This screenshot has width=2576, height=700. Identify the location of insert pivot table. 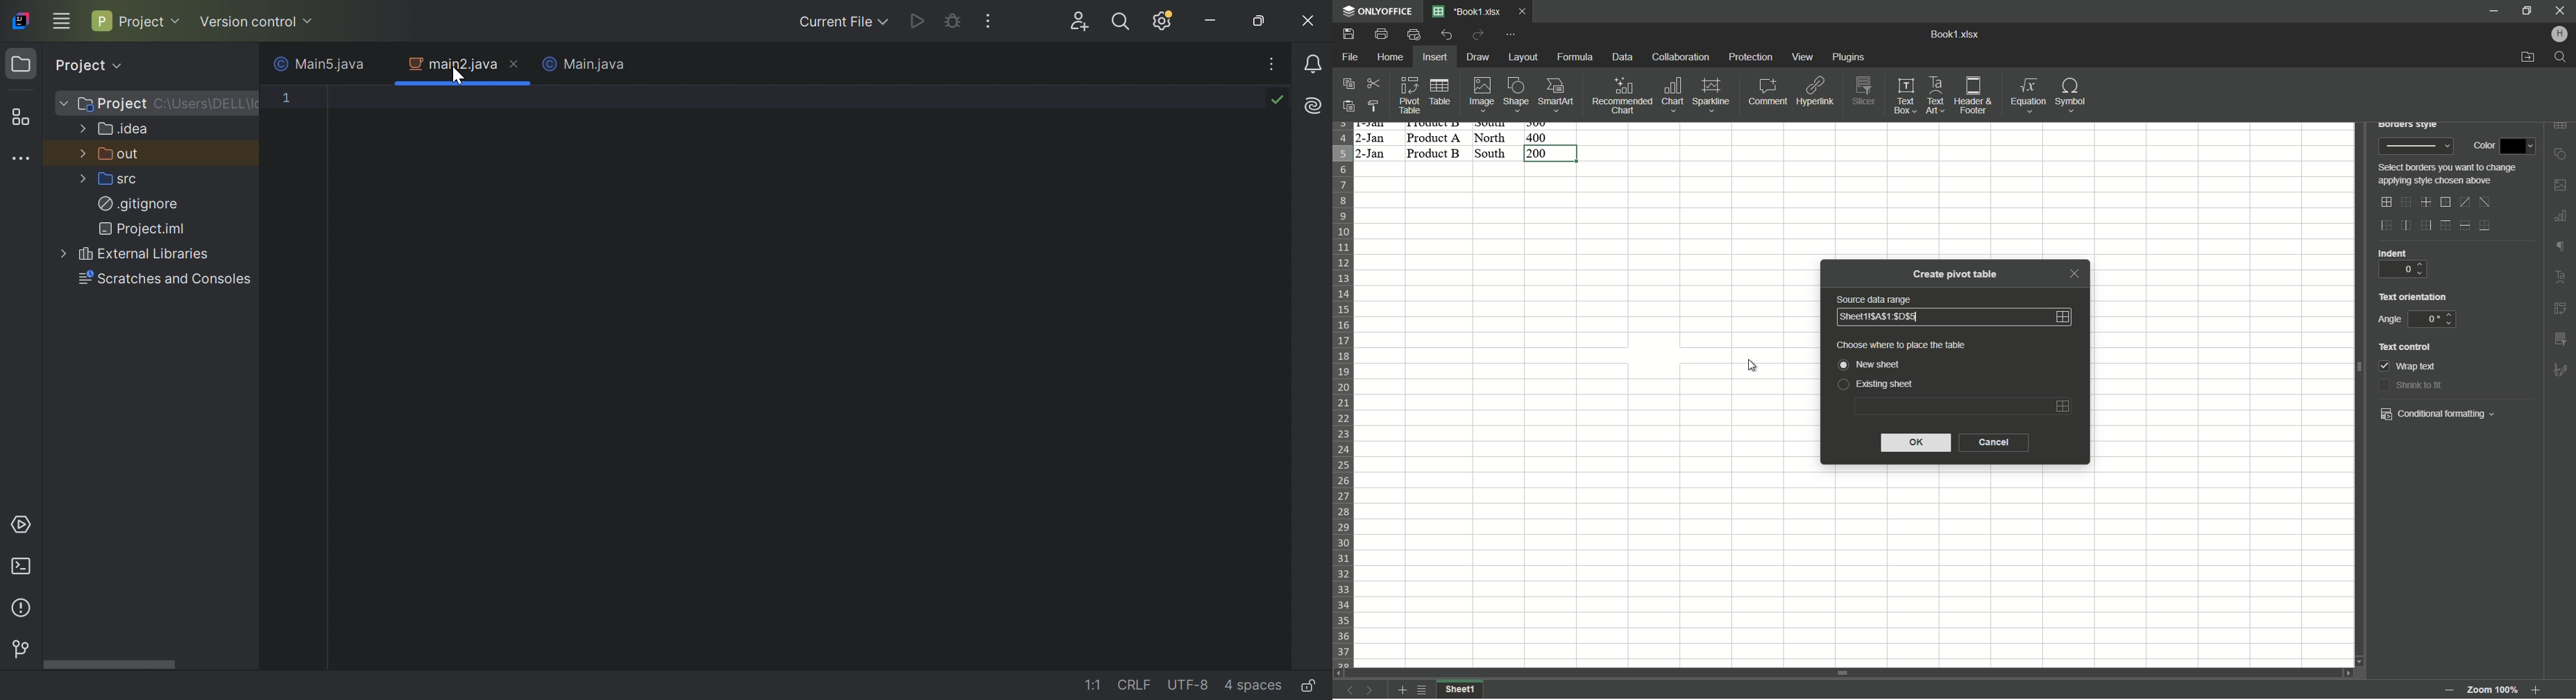
(2561, 309).